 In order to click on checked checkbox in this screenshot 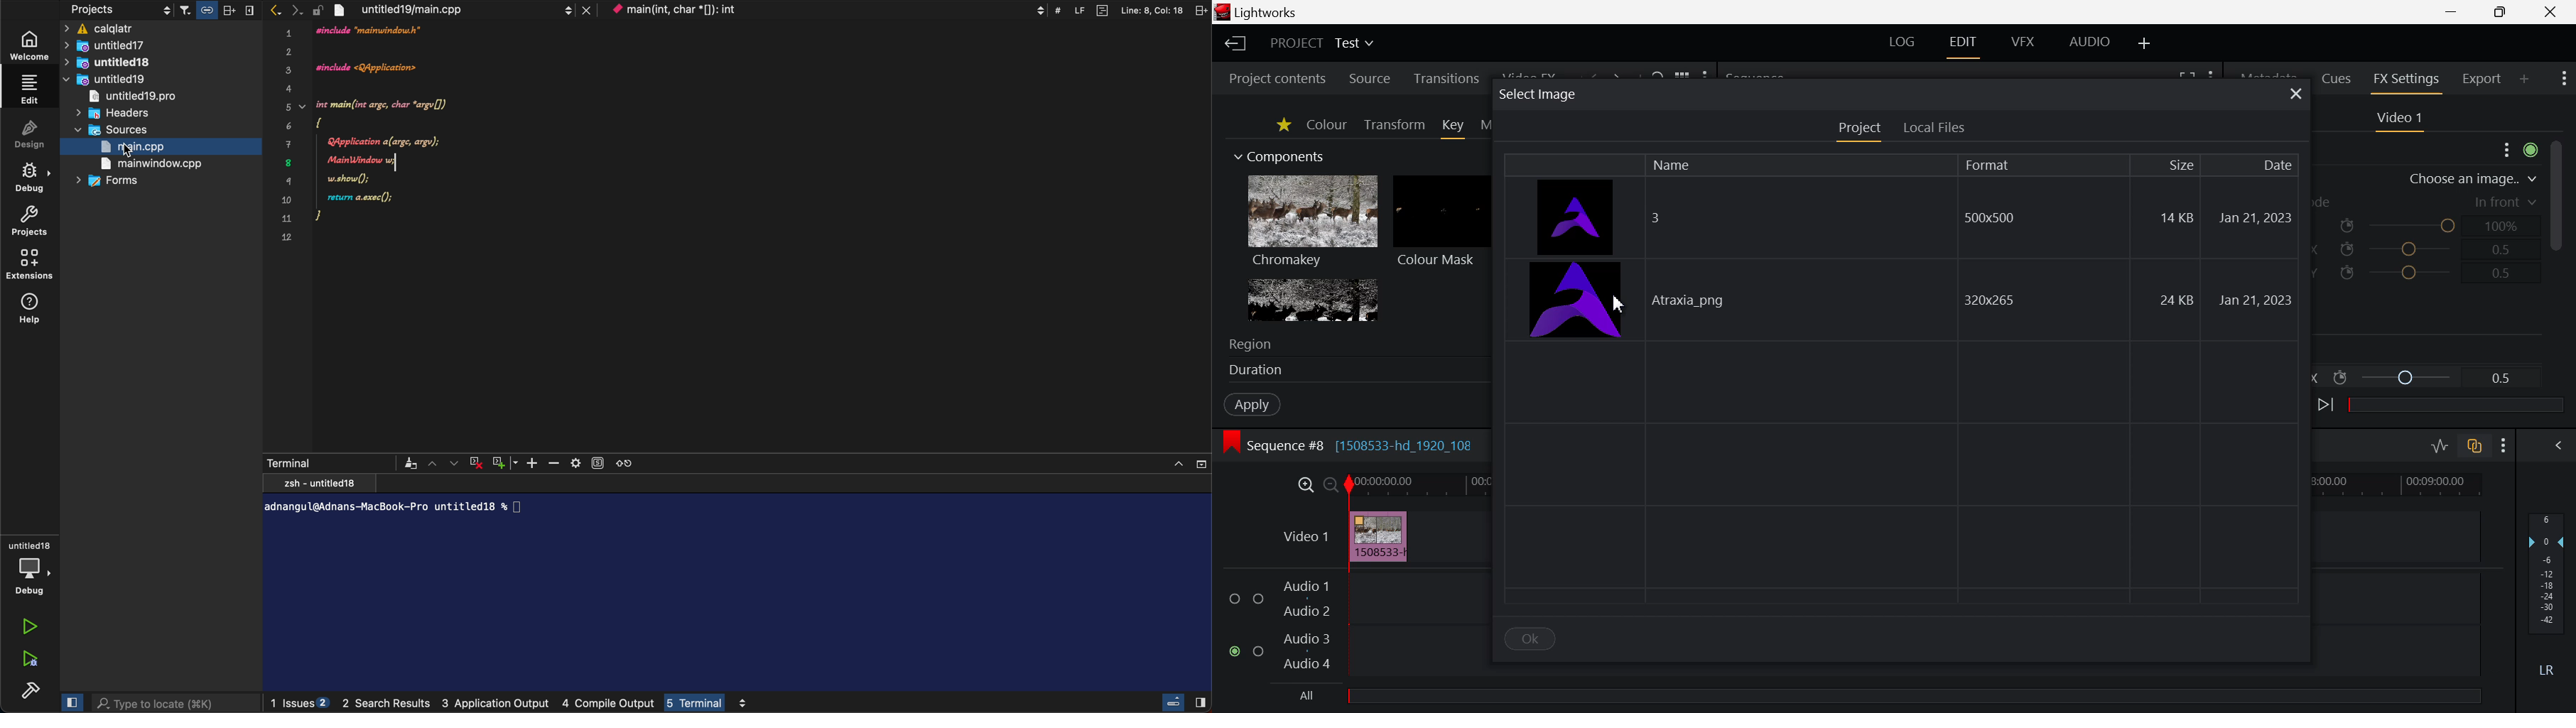, I will do `click(1235, 650)`.